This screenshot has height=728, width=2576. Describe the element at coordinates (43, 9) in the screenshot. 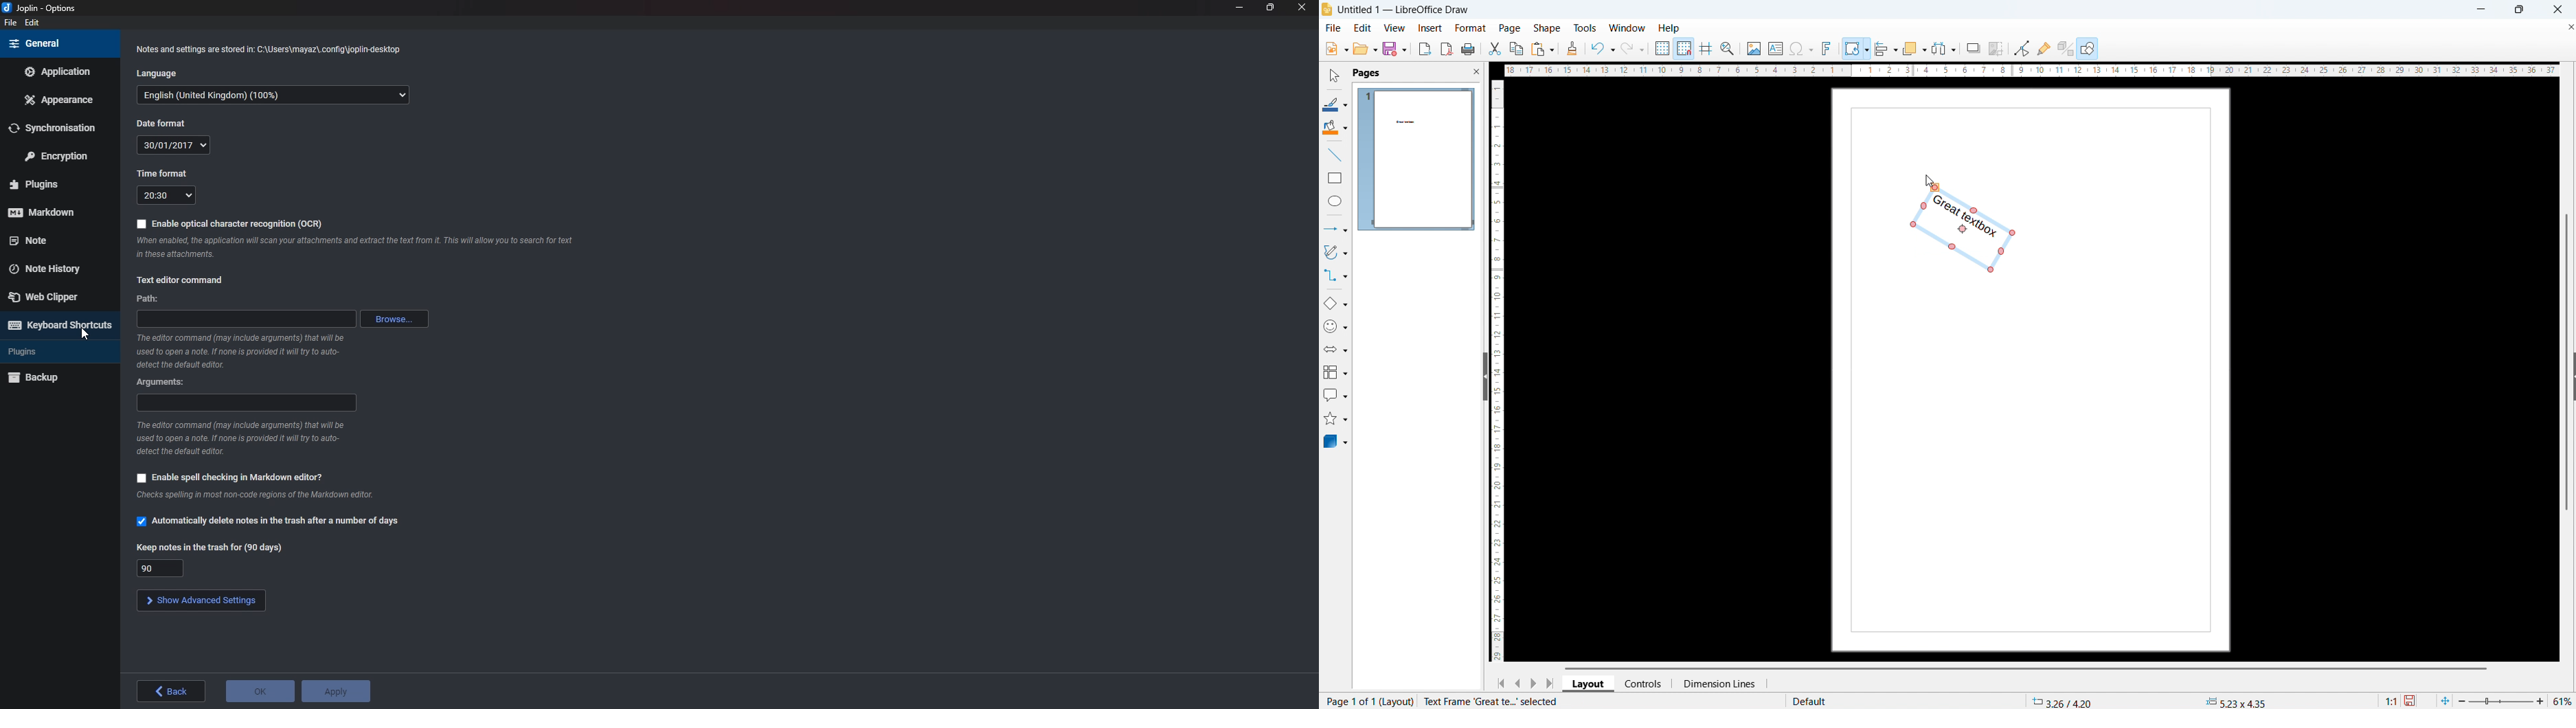

I see `options` at that location.